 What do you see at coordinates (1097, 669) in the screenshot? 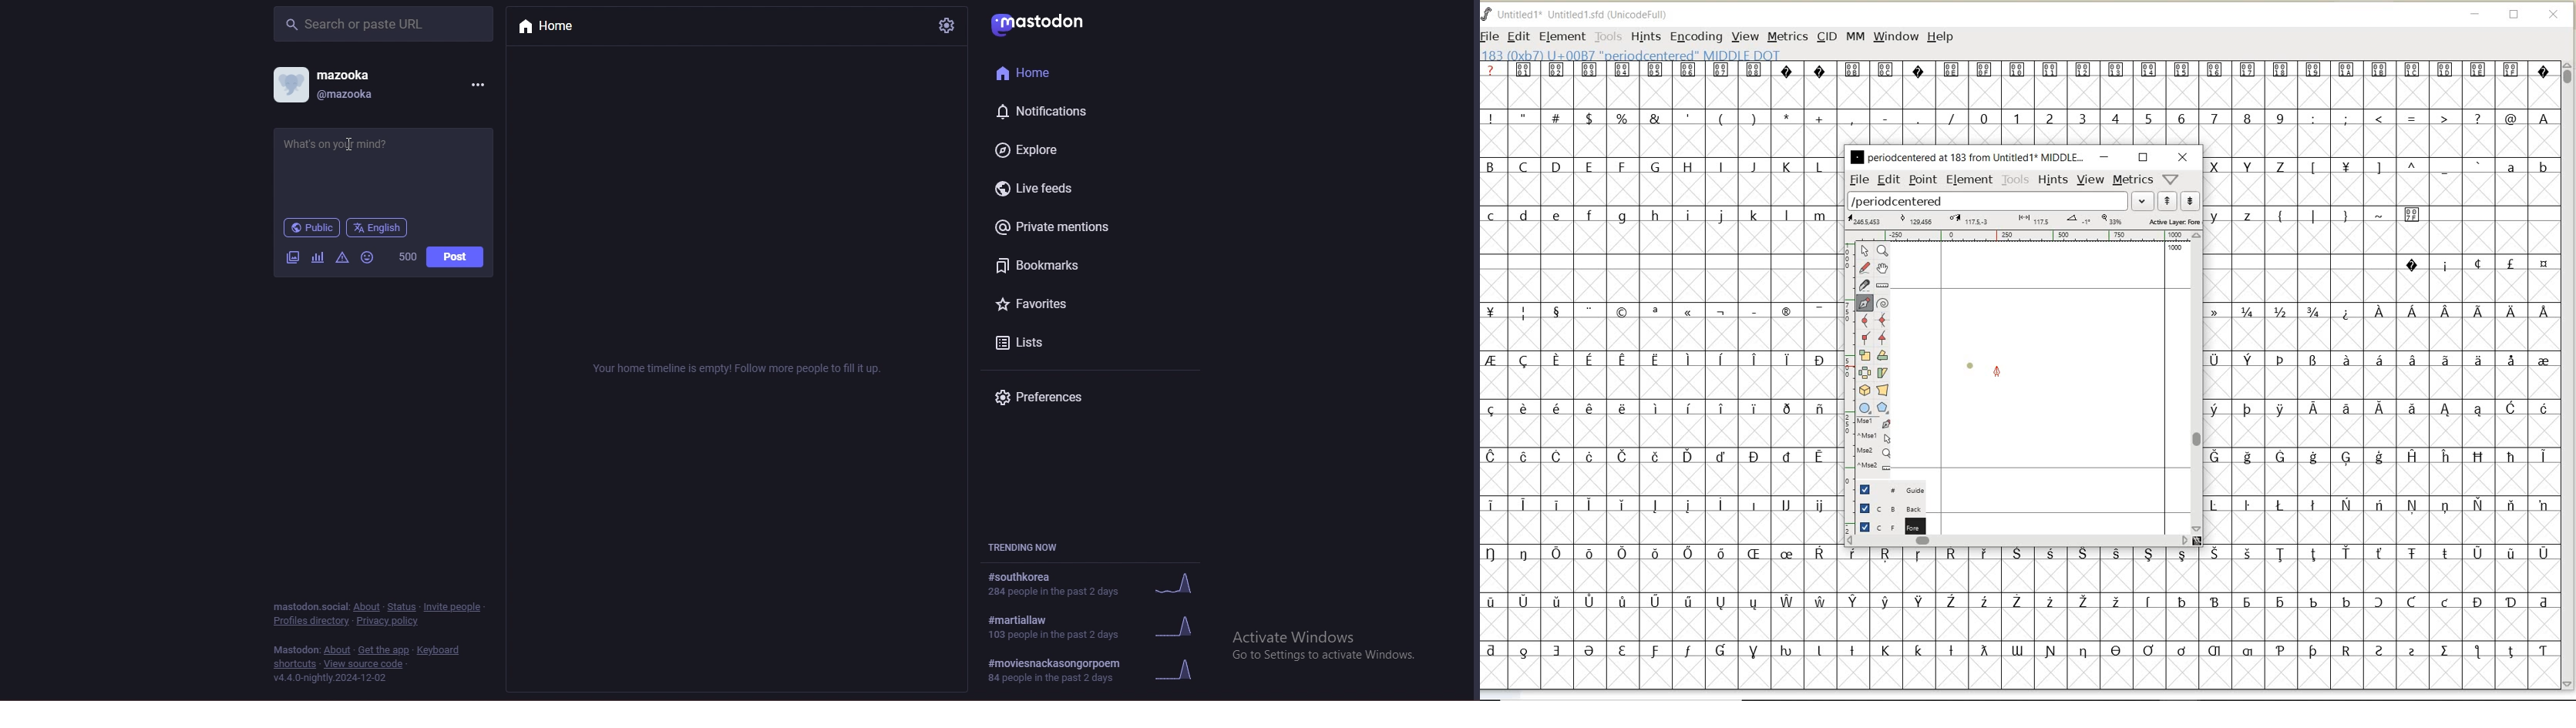
I see `trending` at bounding box center [1097, 669].